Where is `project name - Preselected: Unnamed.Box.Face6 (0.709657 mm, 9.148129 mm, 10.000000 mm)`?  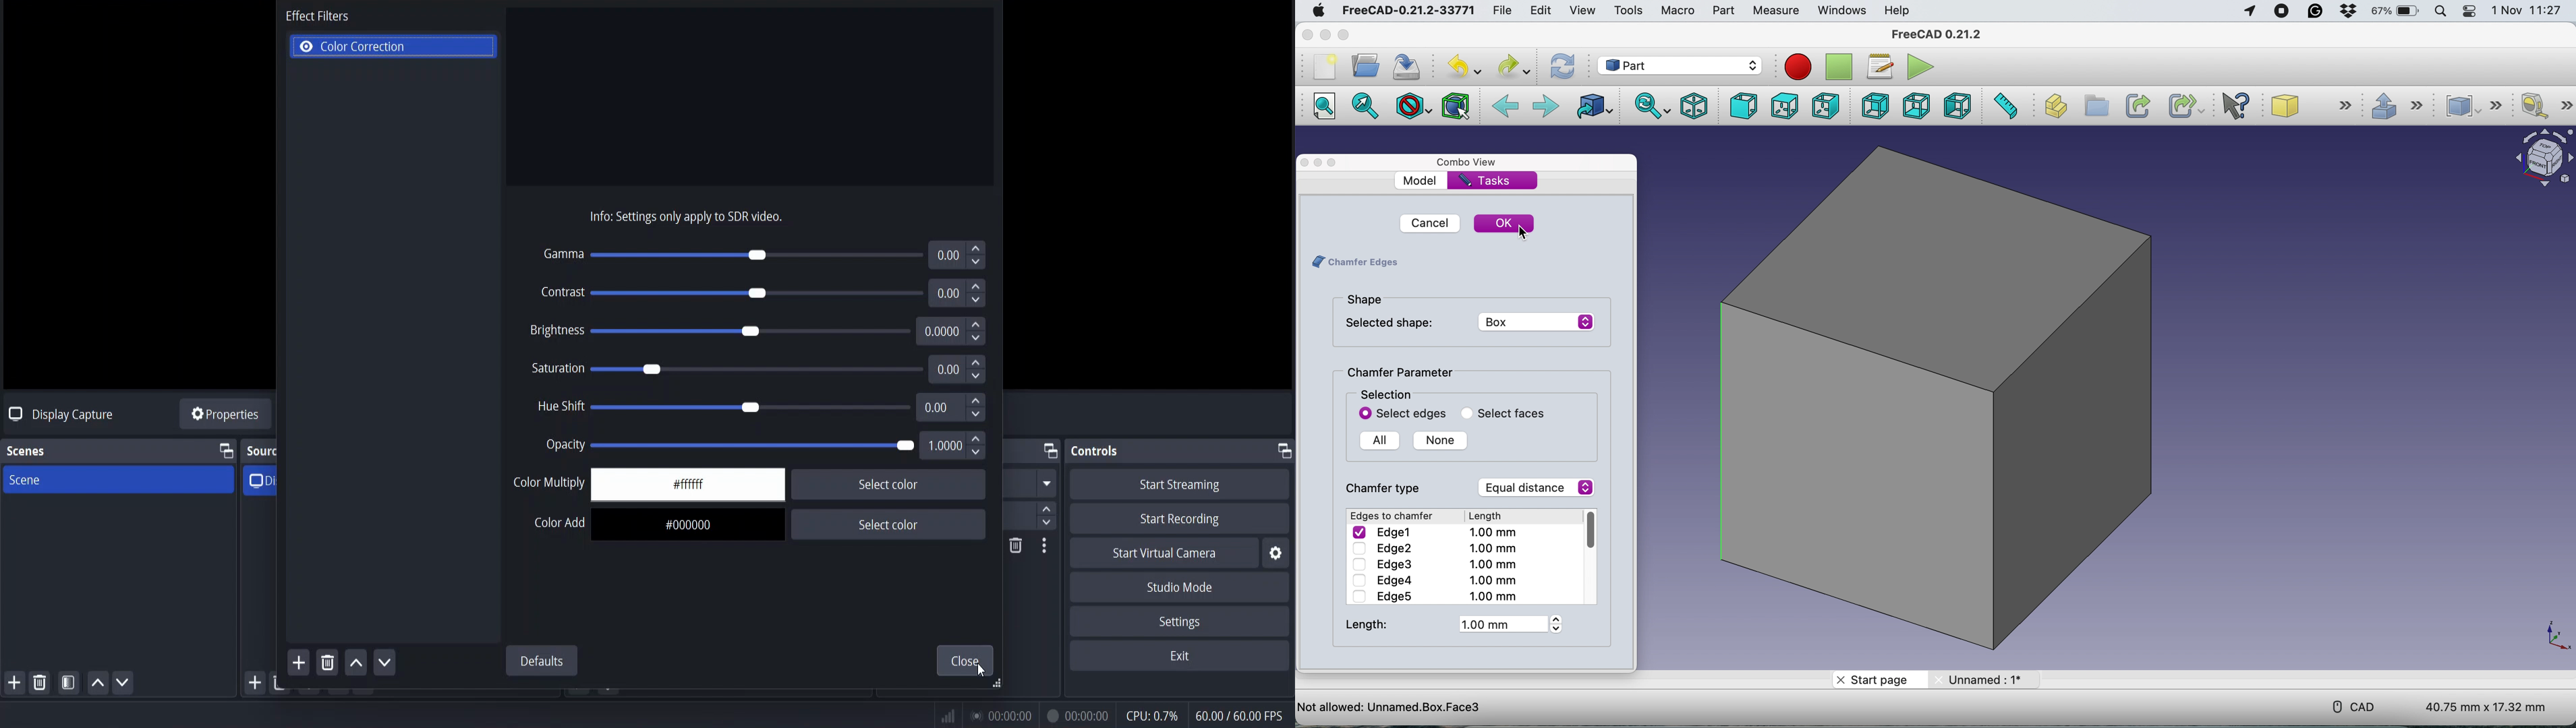 project name - Preselected: Unnamed.Box.Face6 (0.709657 mm, 9.148129 mm, 10.000000 mm) is located at coordinates (1516, 708).